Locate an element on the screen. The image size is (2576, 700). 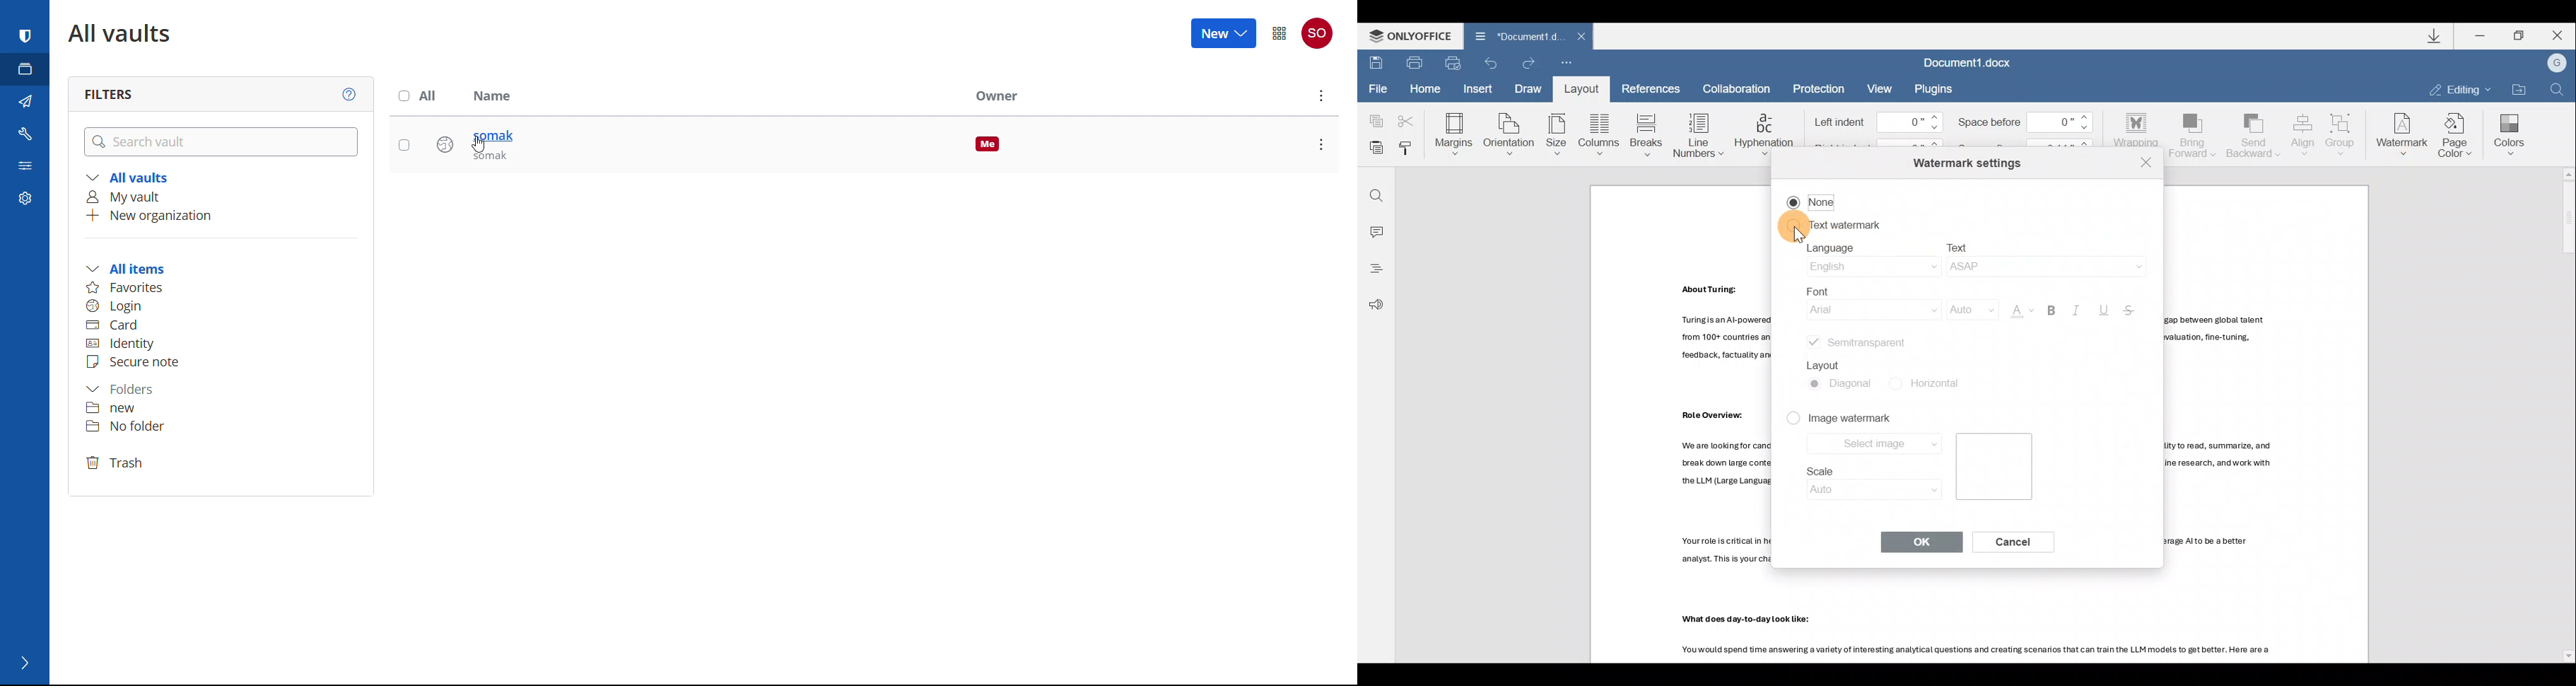
login is located at coordinates (217, 306).